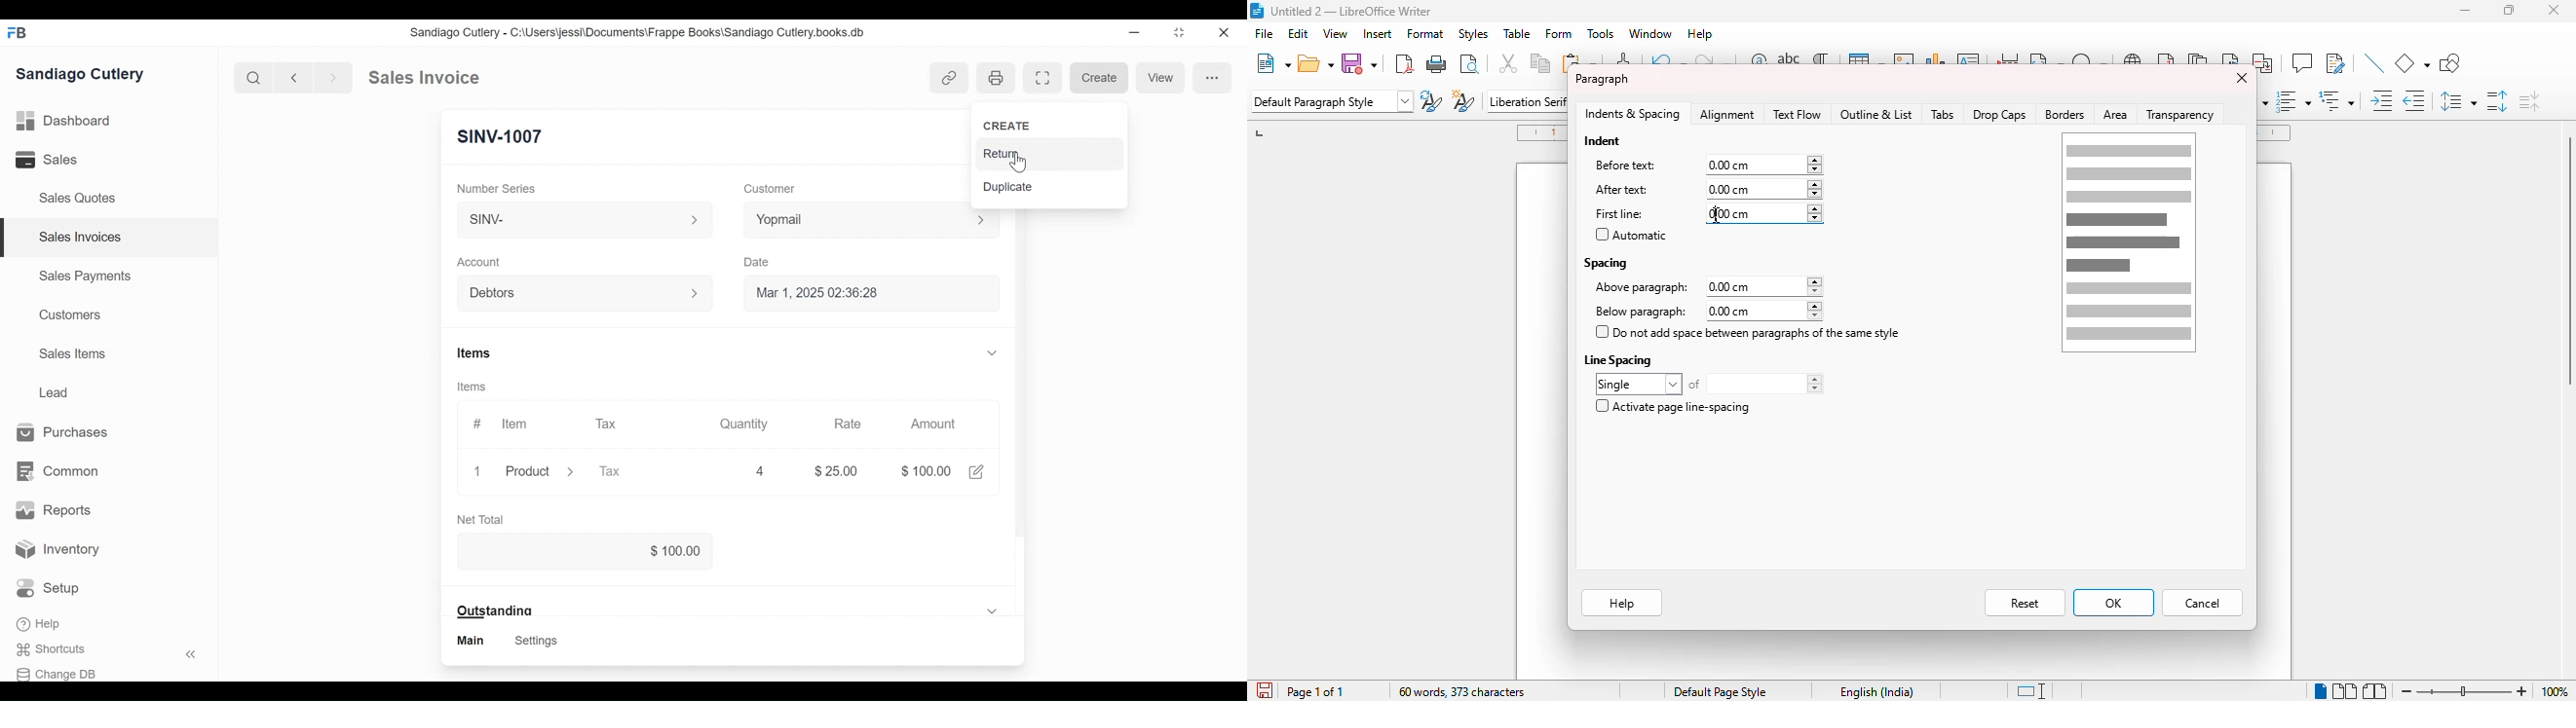 This screenshot has width=2576, height=728. I want to click on More, so click(1215, 78).